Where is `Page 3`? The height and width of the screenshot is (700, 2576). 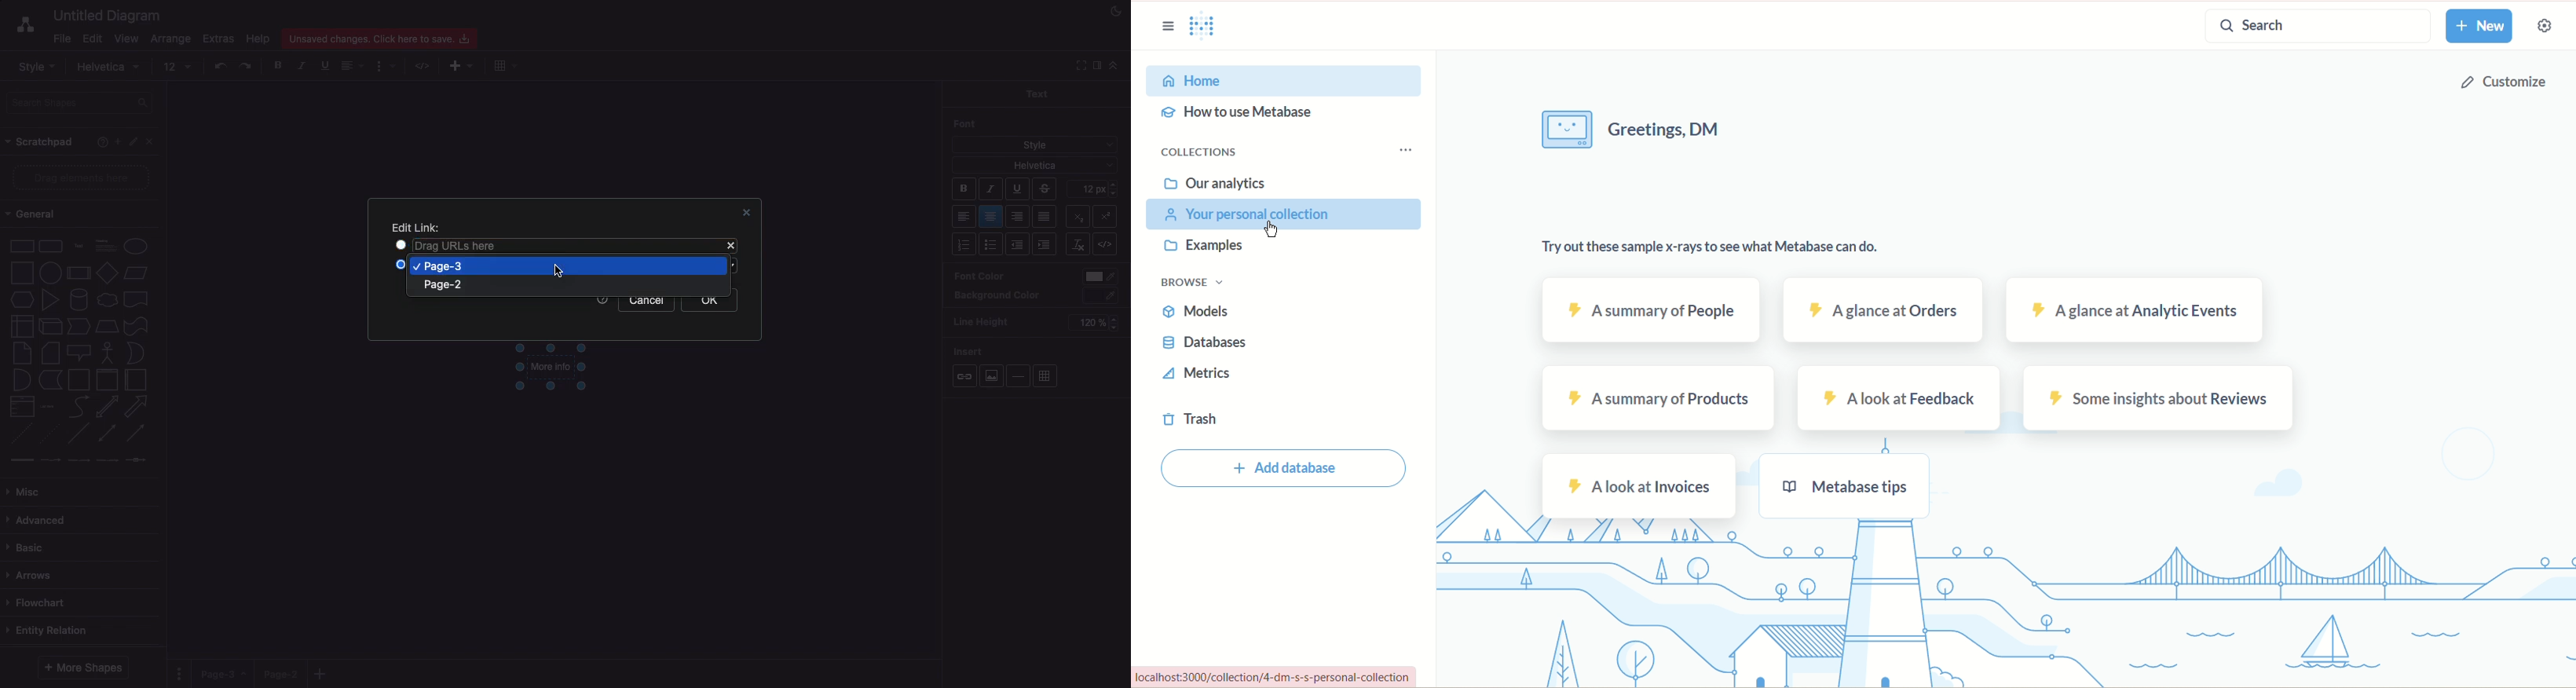
Page 3 is located at coordinates (221, 674).